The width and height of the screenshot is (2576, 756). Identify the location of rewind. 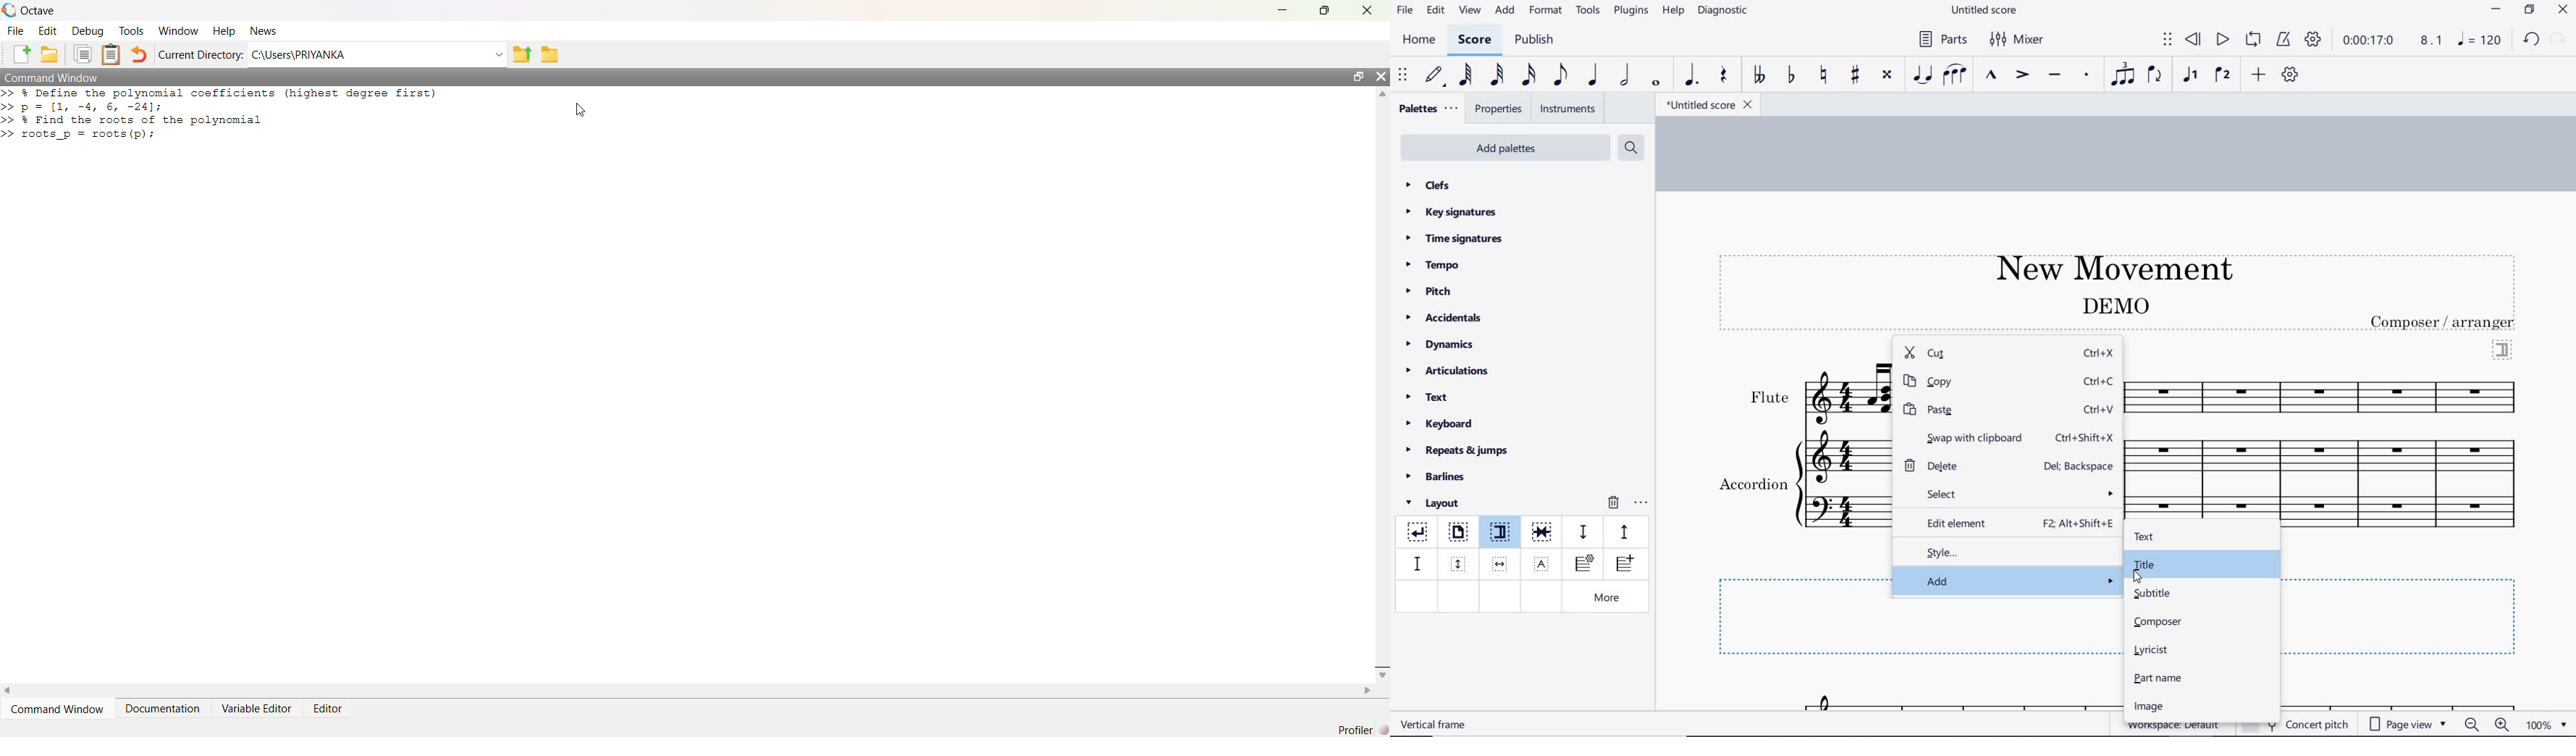
(2194, 40).